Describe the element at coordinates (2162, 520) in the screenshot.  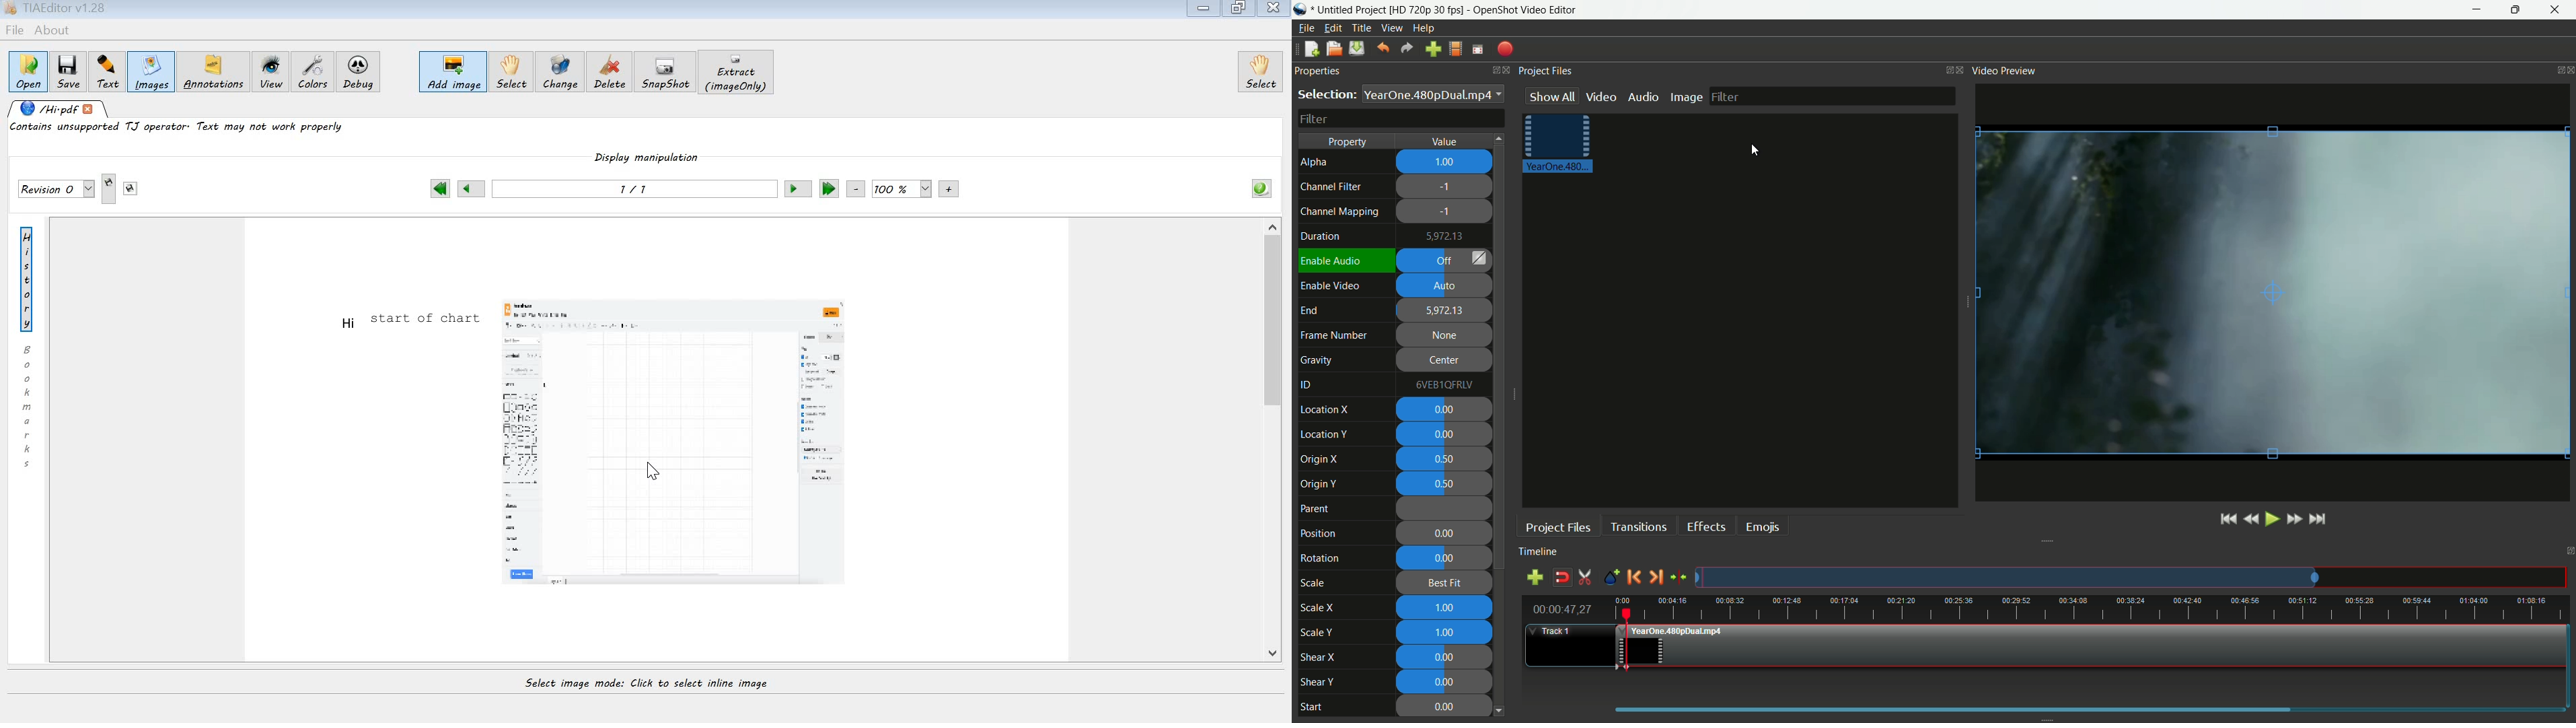
I see `jump to start` at that location.